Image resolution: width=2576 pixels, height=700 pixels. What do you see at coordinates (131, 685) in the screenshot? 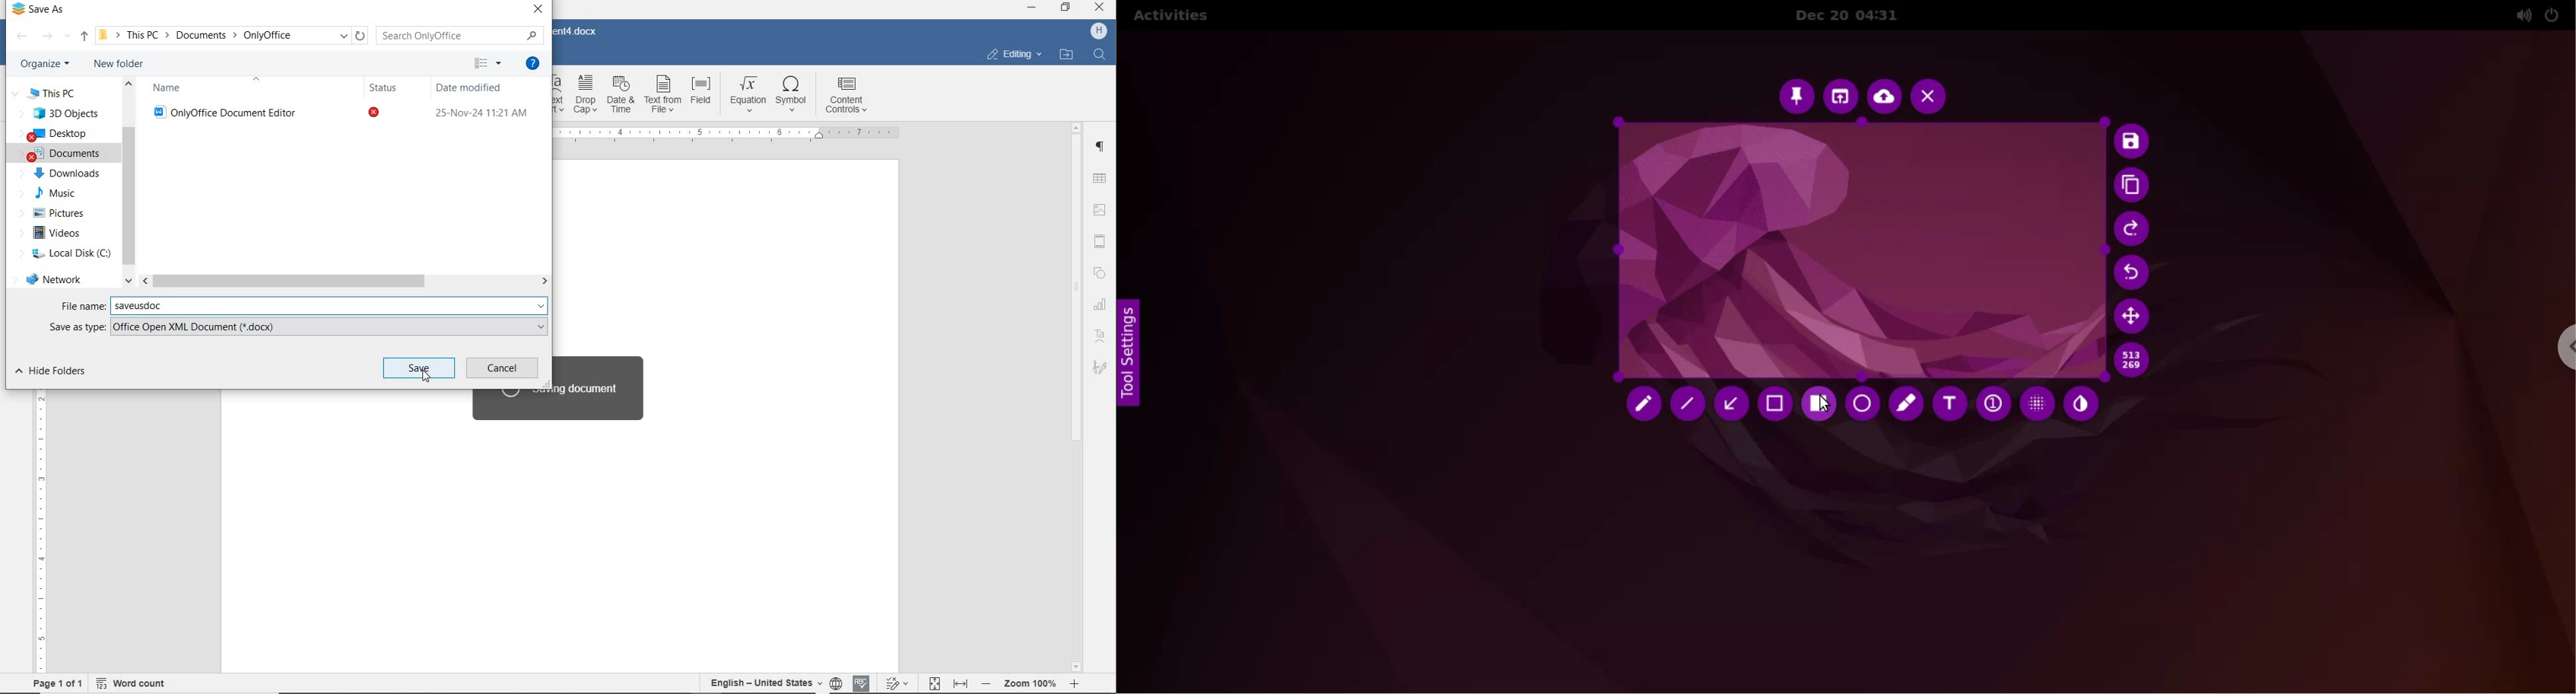
I see `word count` at bounding box center [131, 685].